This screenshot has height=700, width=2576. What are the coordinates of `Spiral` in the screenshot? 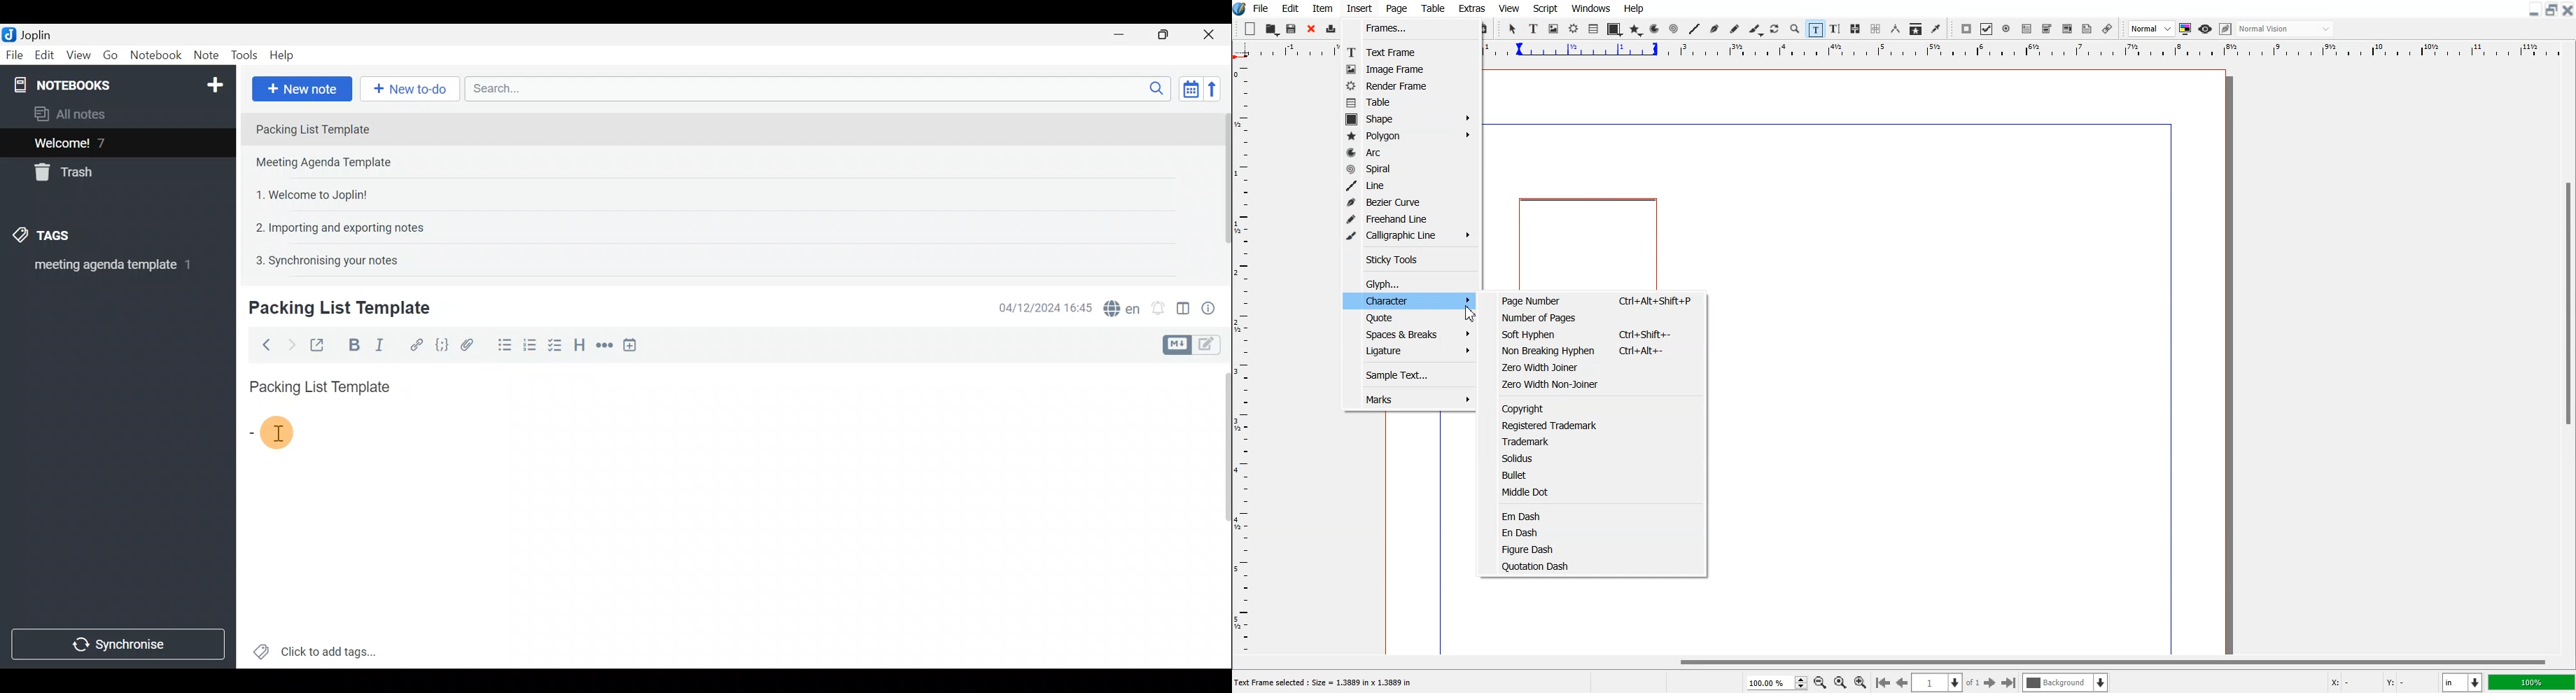 It's located at (1410, 169).